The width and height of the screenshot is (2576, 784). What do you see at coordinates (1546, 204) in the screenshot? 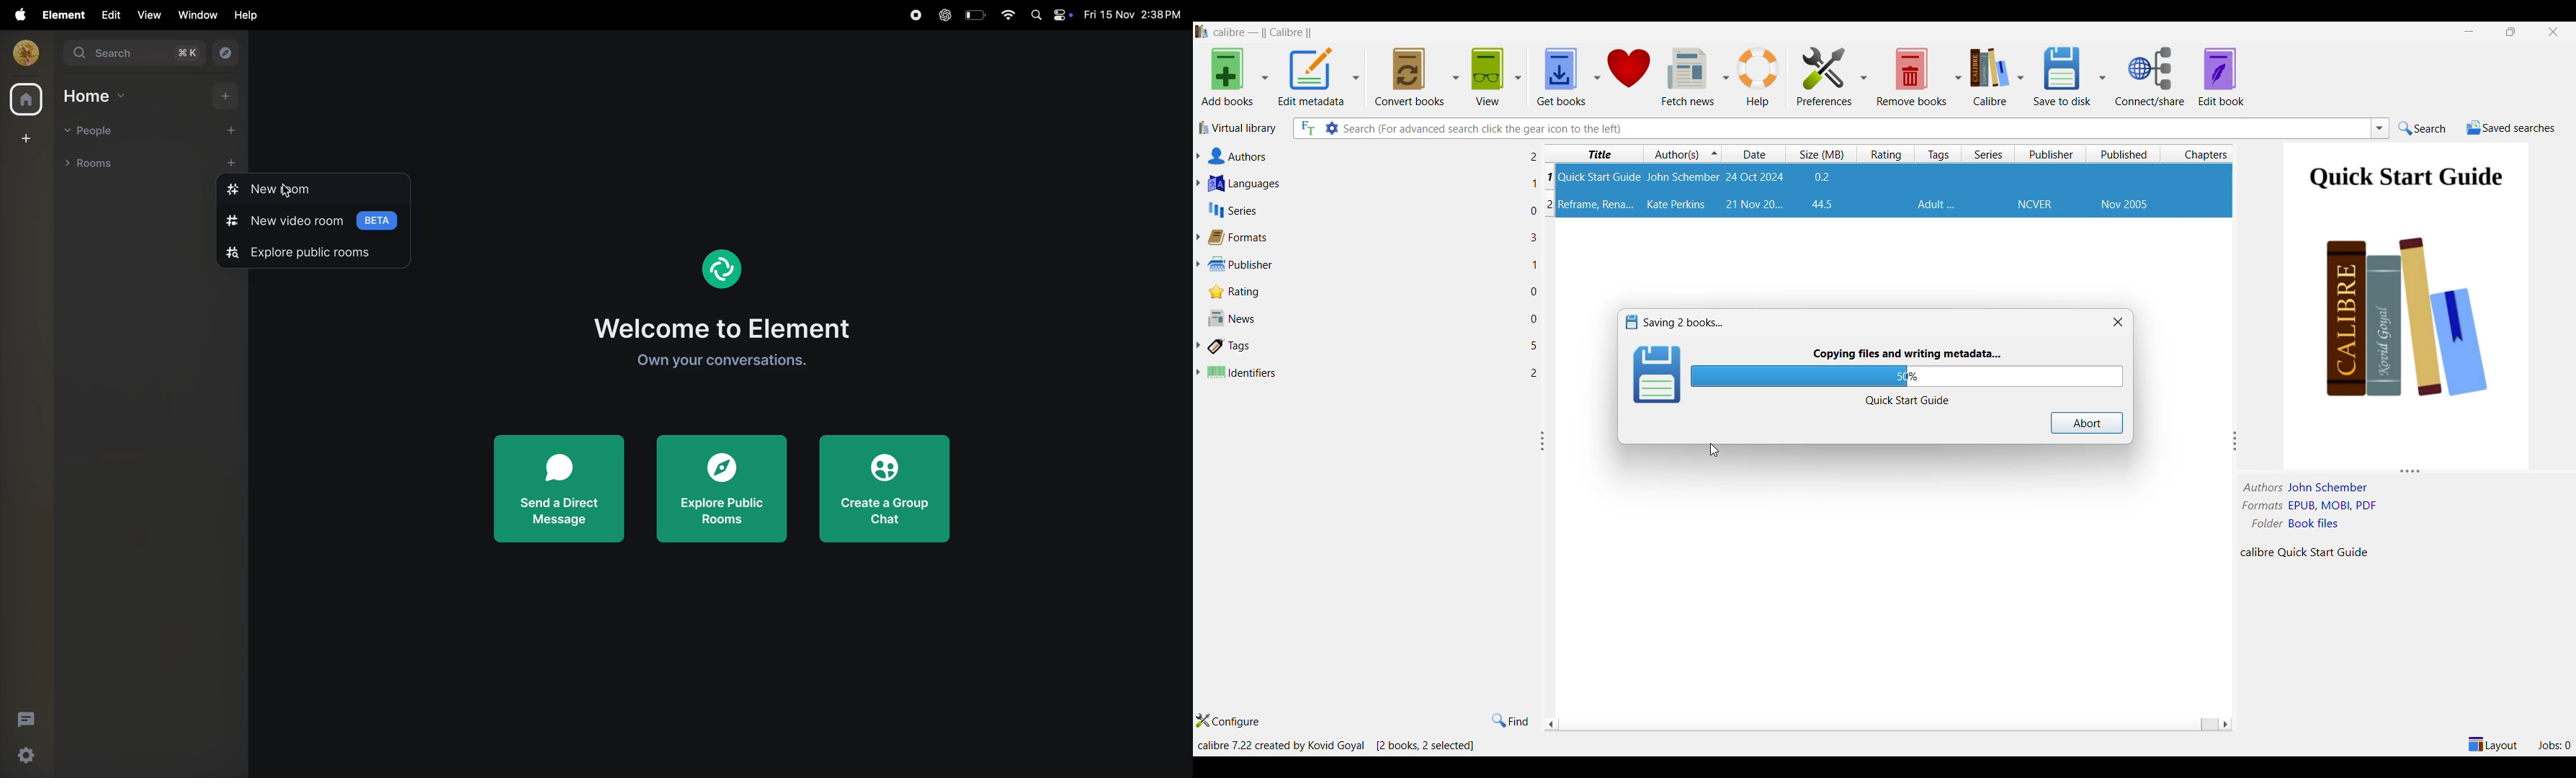
I see `2` at bounding box center [1546, 204].